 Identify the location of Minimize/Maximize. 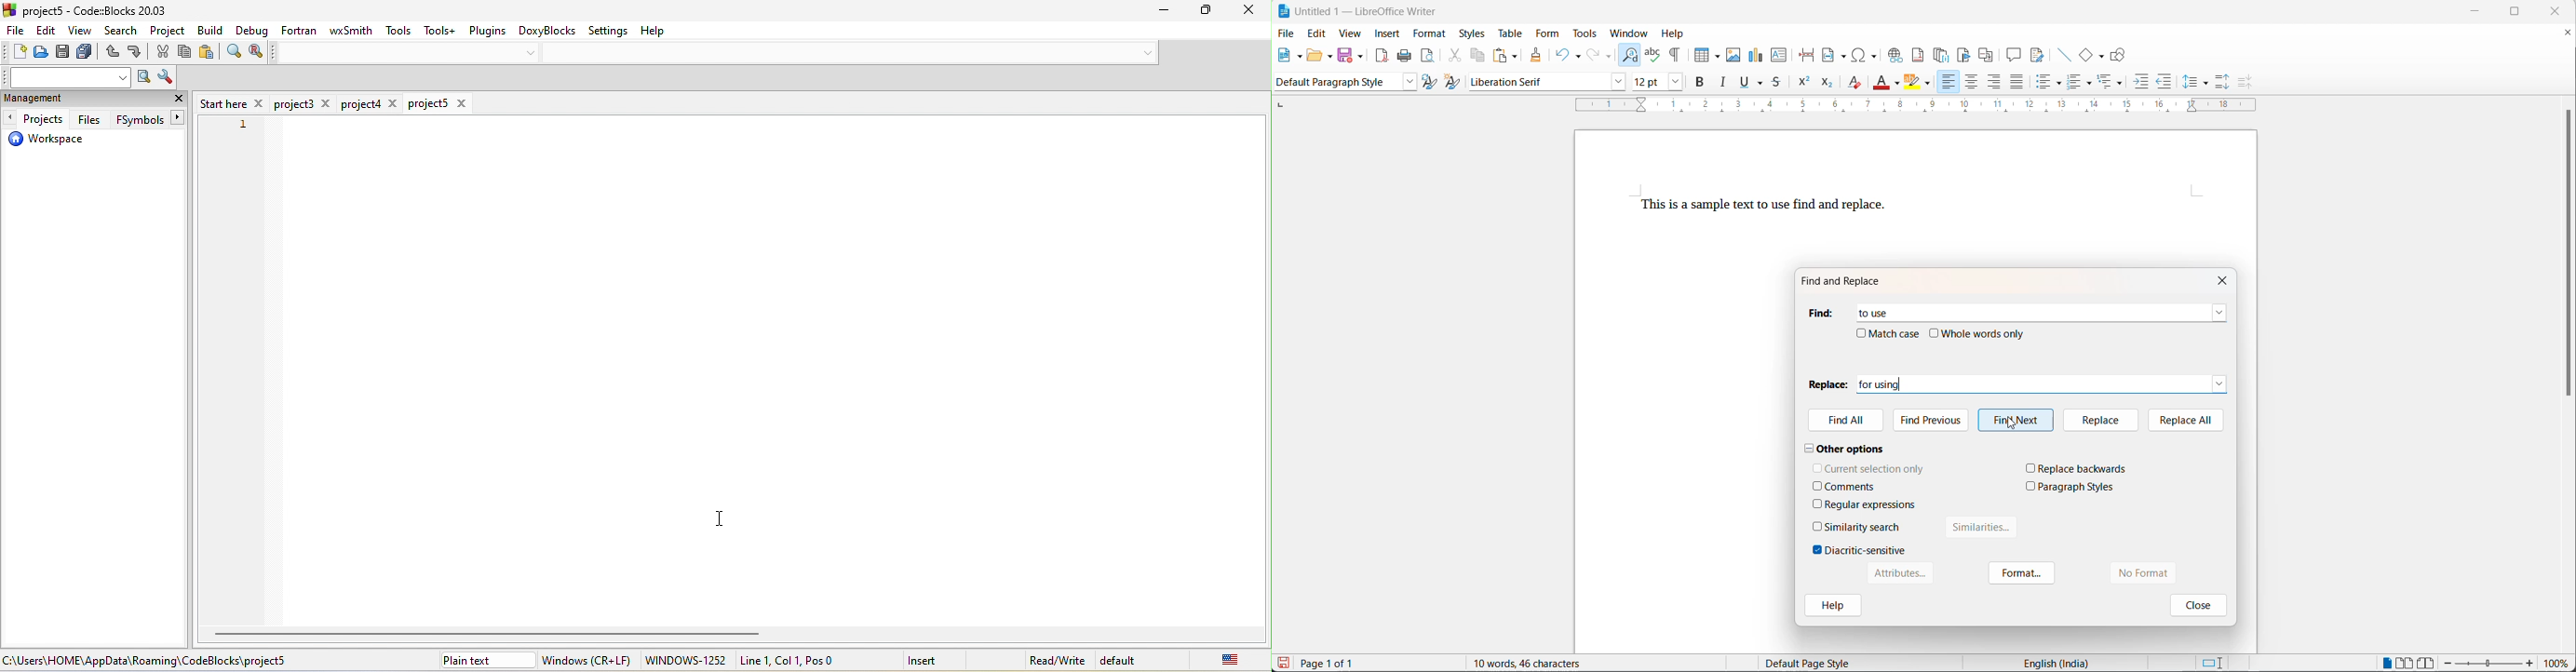
(1198, 11).